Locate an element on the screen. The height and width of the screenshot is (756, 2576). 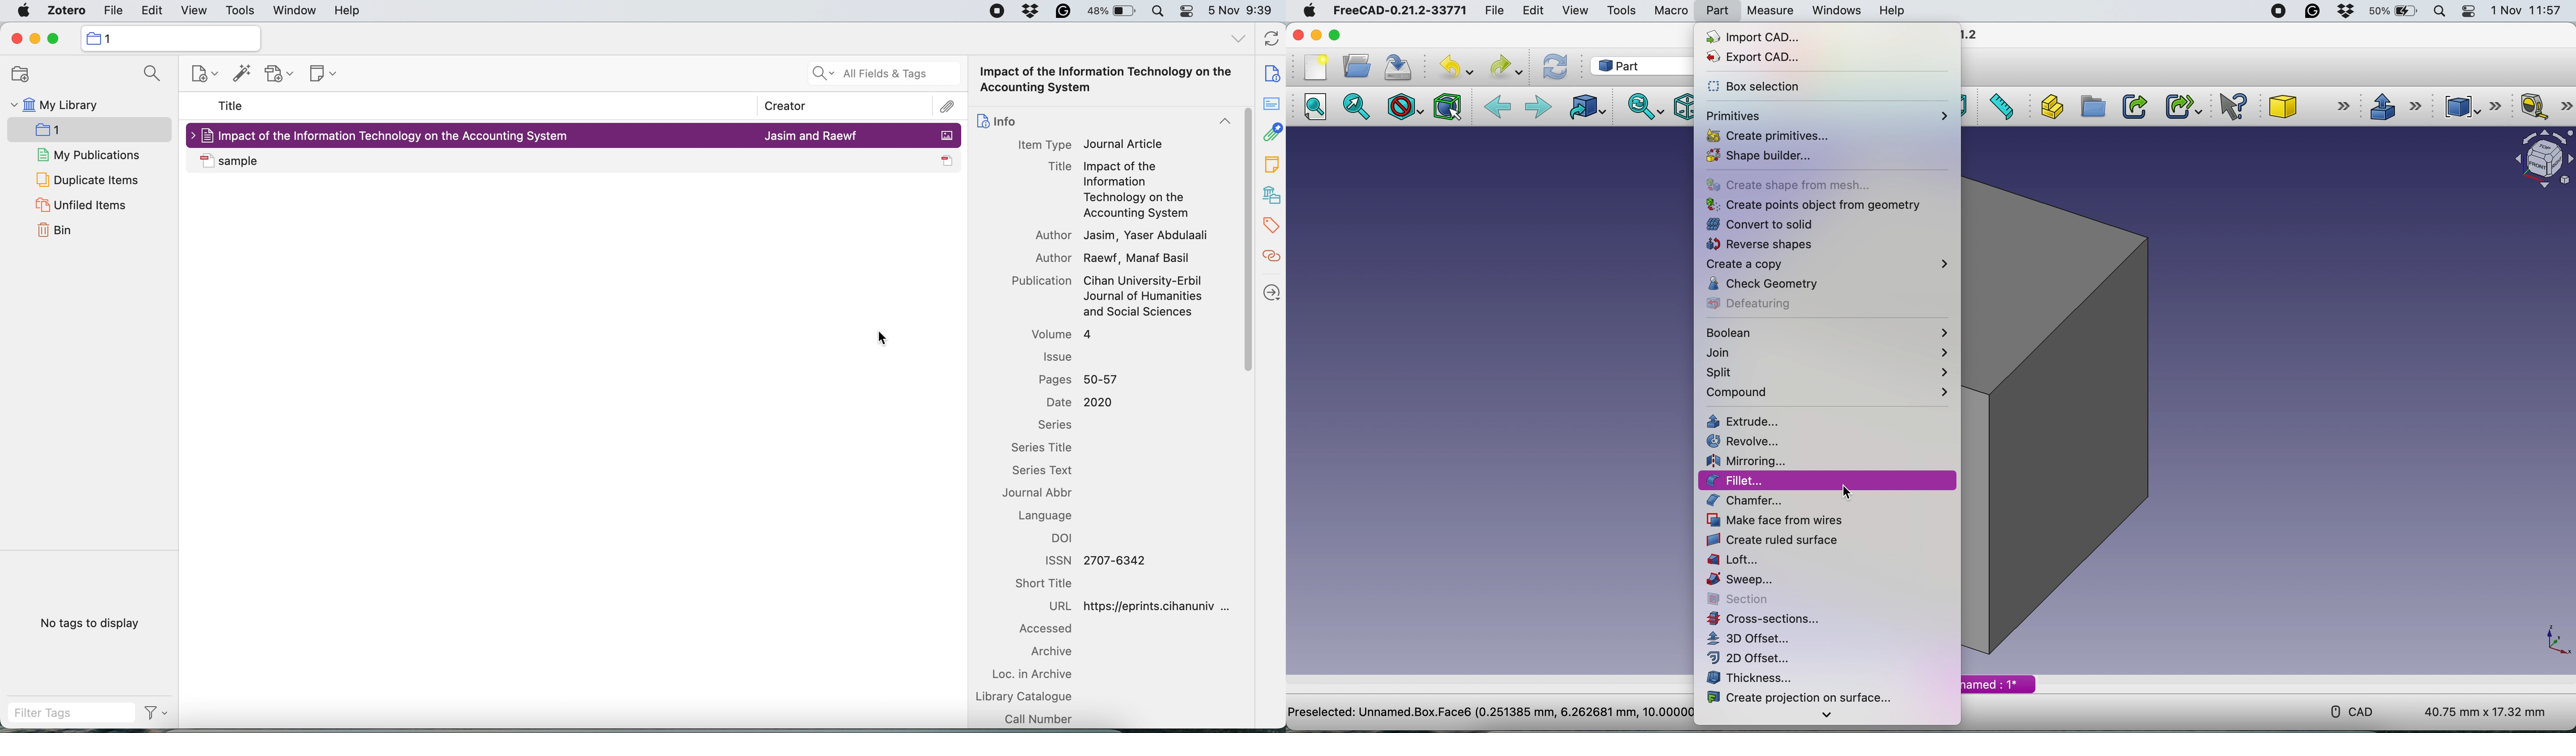
convert to solid is located at coordinates (1761, 223).